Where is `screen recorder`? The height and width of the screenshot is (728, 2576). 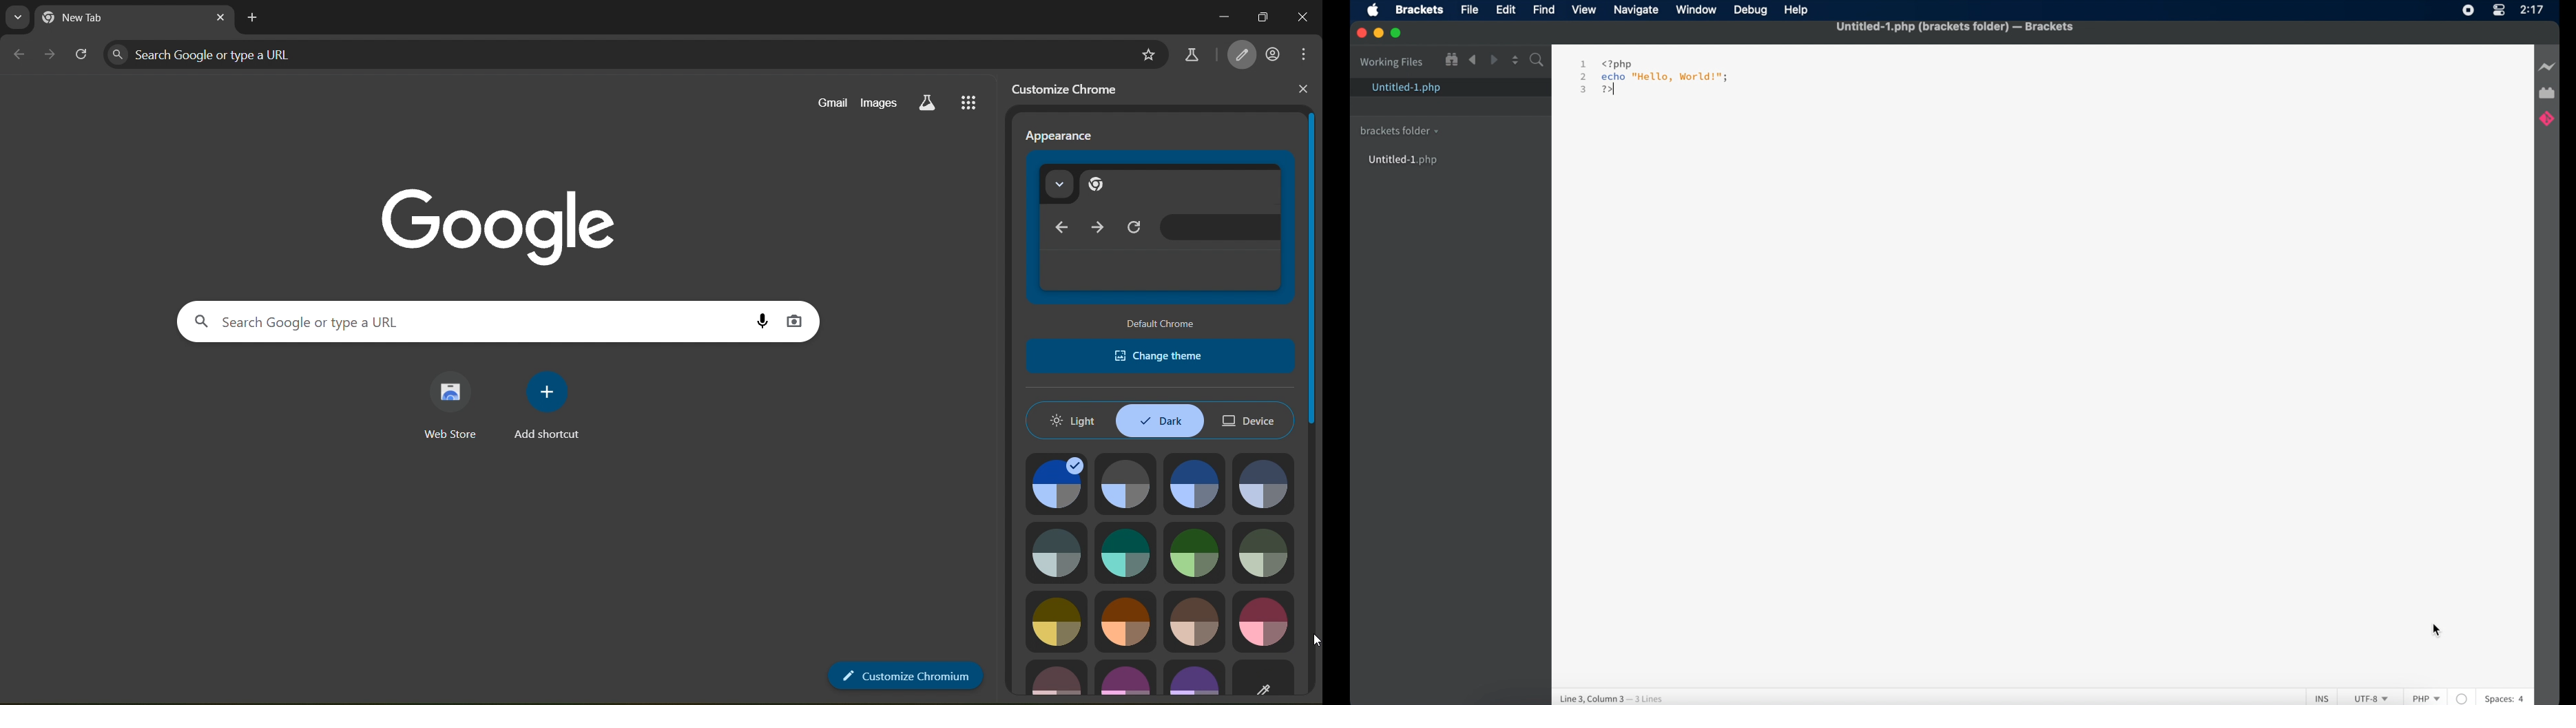
screen recorder is located at coordinates (2468, 10).